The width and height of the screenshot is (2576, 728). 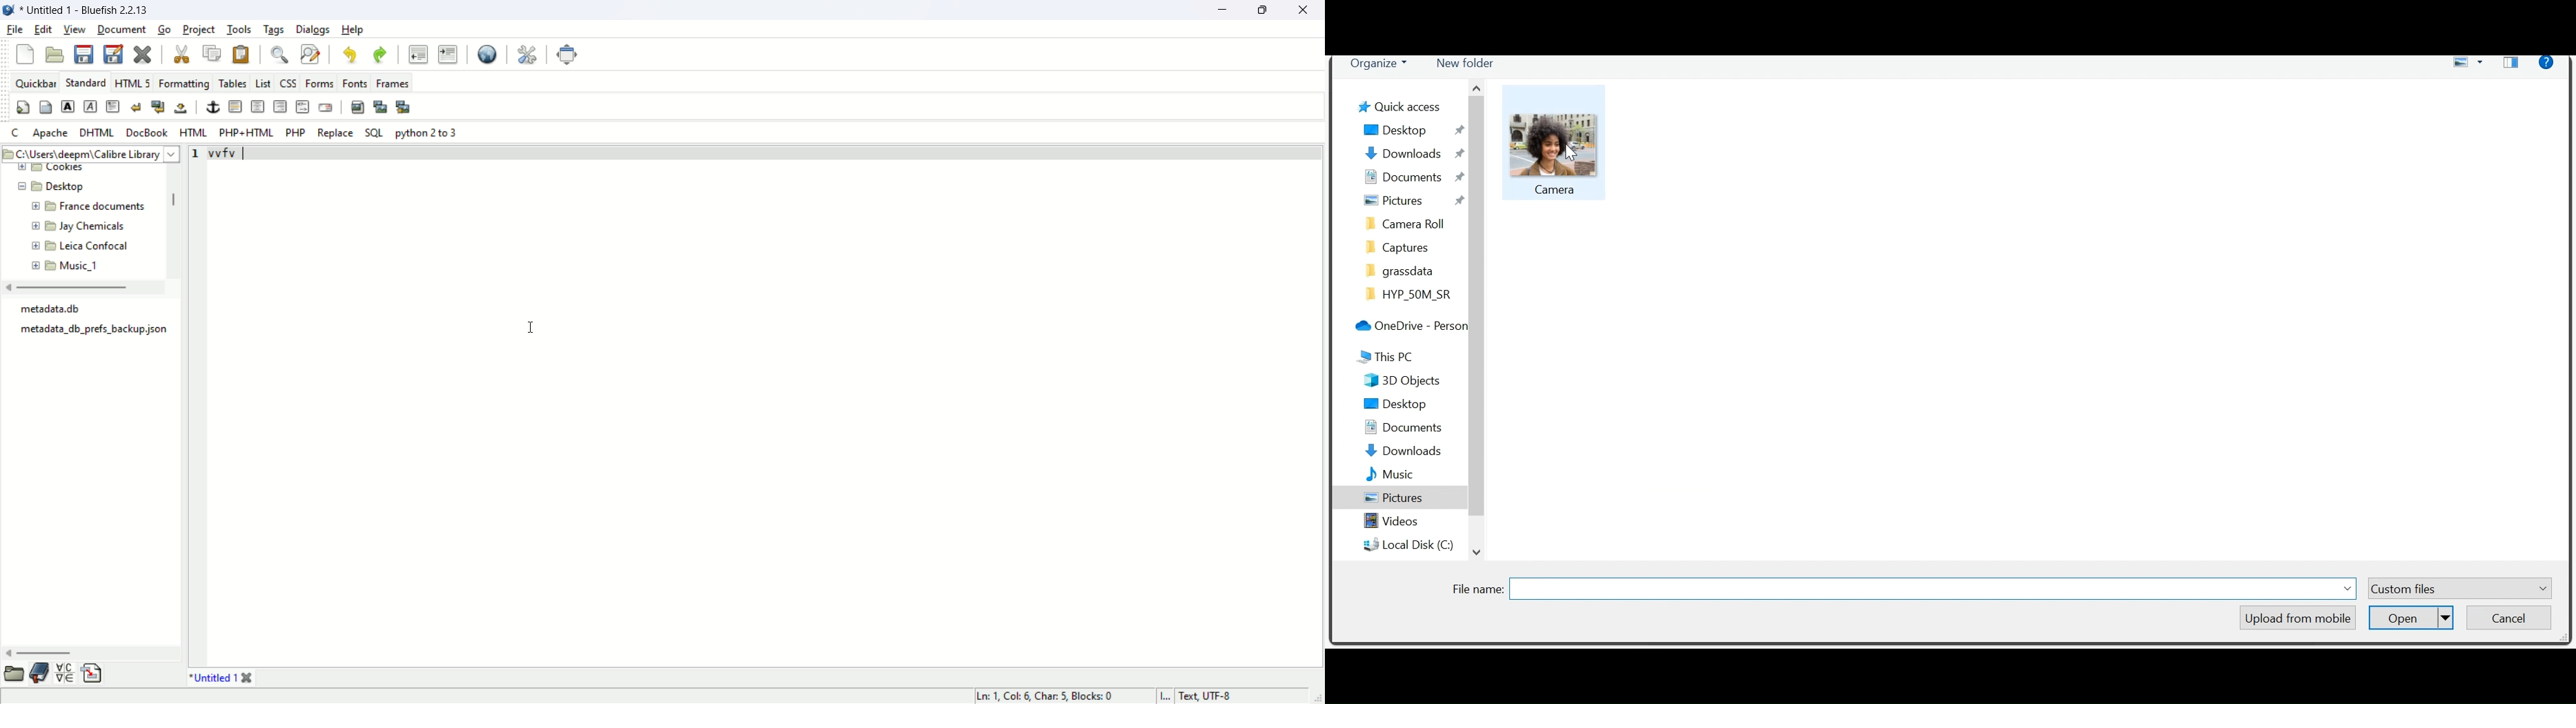 I want to click on tables, so click(x=232, y=84).